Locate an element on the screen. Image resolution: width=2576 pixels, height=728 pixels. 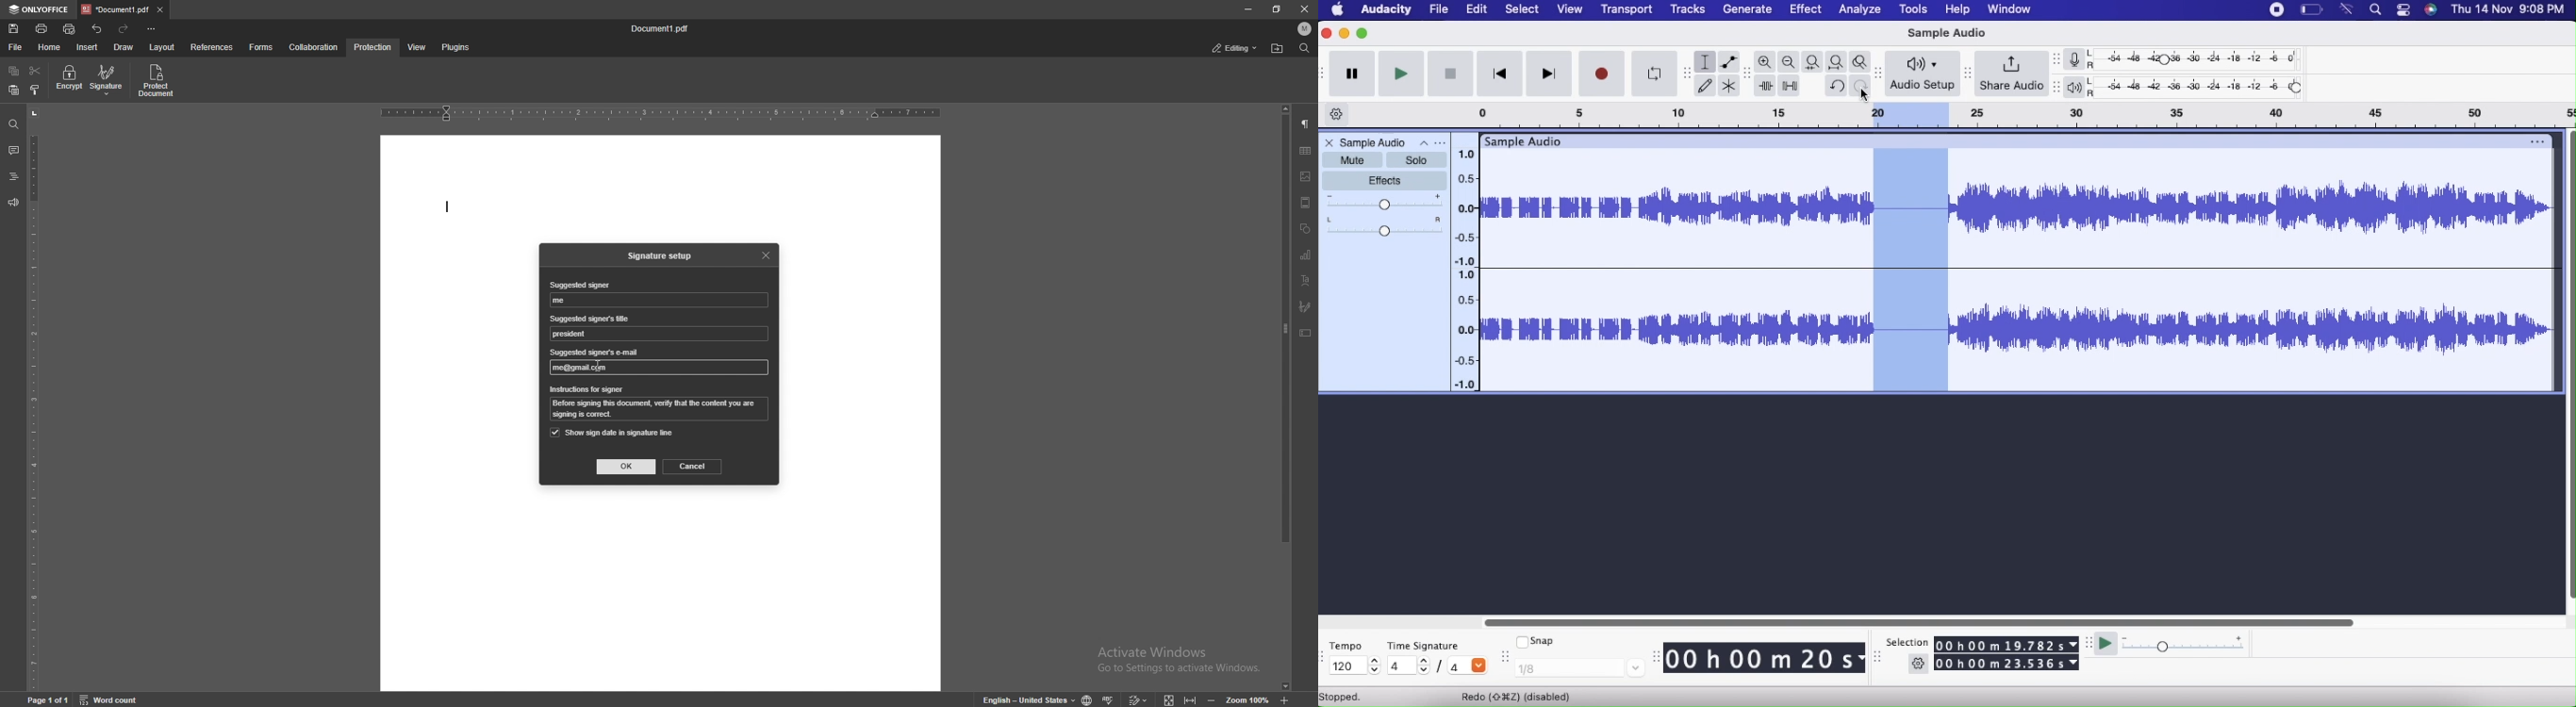
save is located at coordinates (15, 29).